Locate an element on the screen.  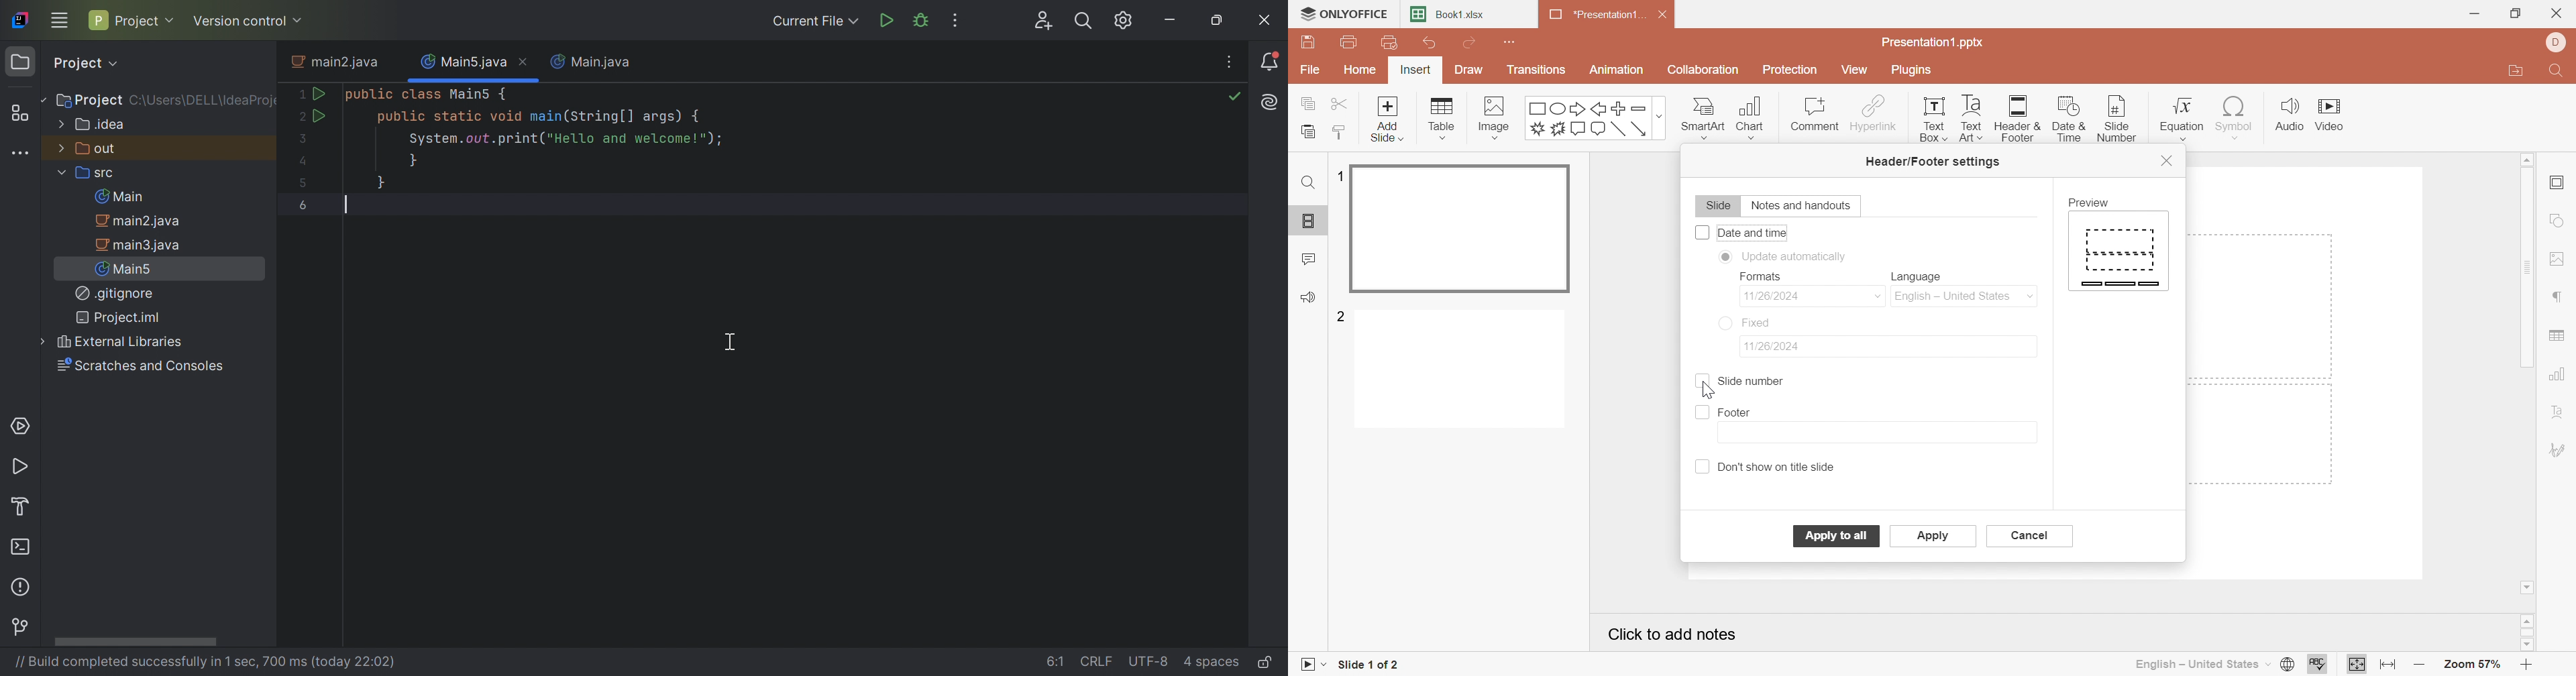
Fit to slide is located at coordinates (2357, 664).